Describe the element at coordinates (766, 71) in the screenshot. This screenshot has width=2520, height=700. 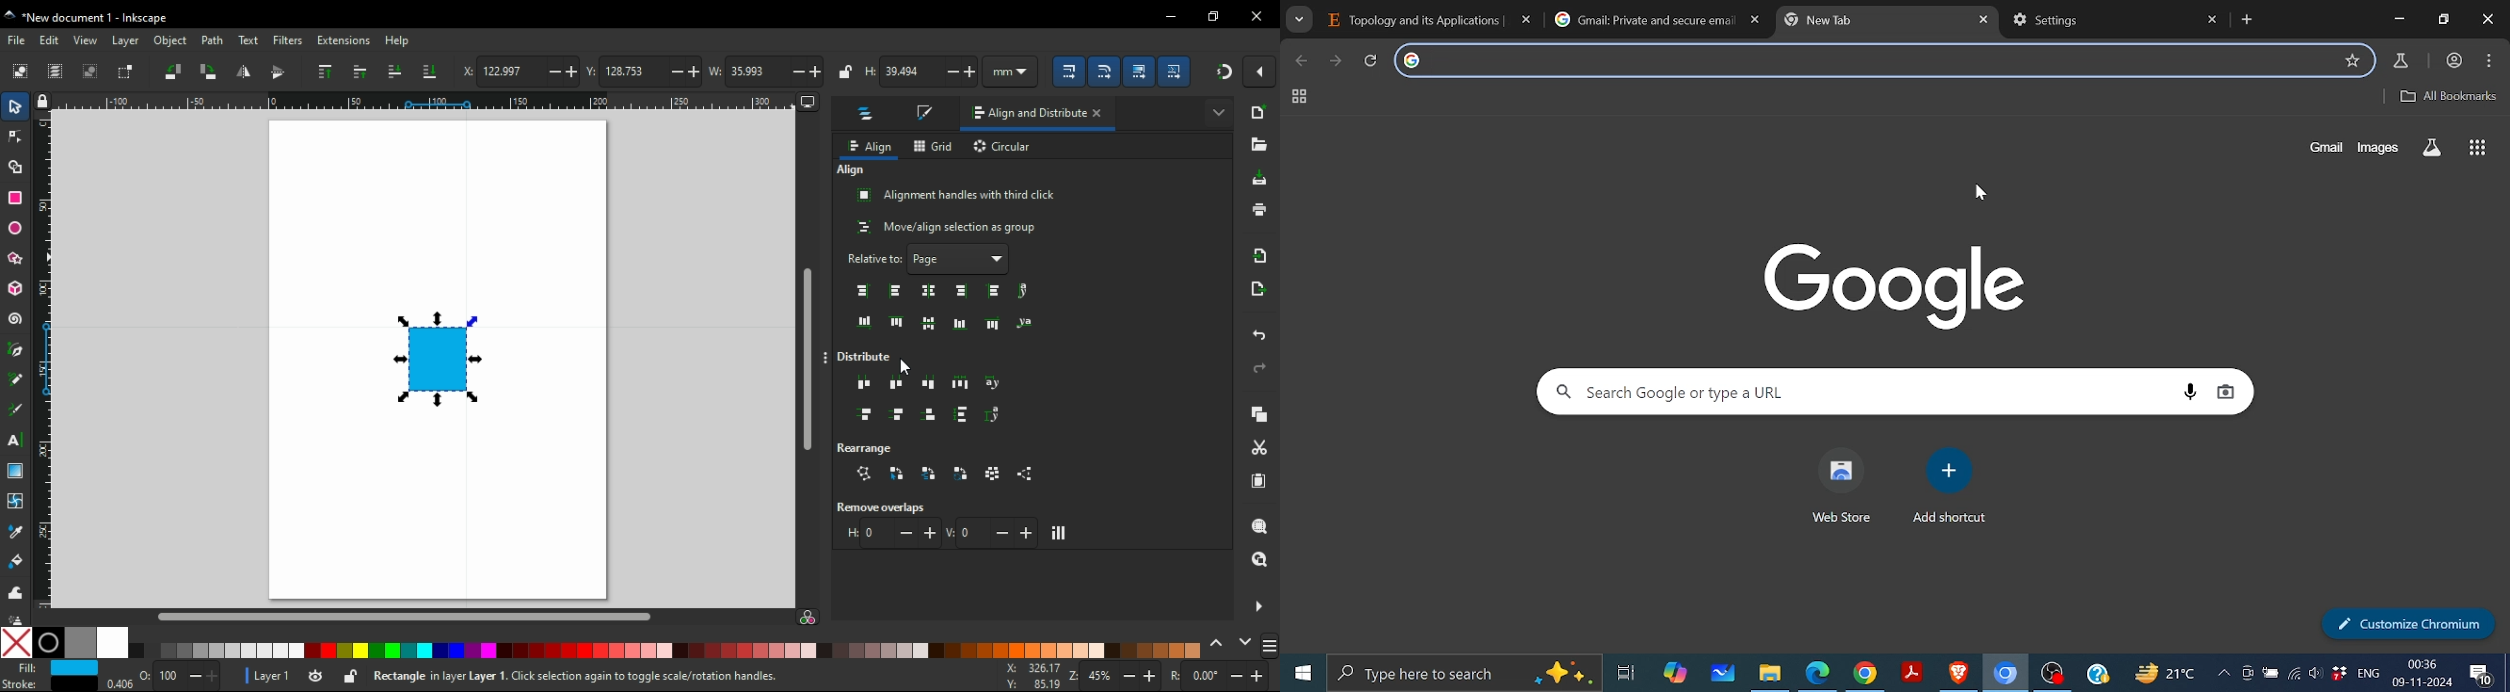
I see `width of selection` at that location.